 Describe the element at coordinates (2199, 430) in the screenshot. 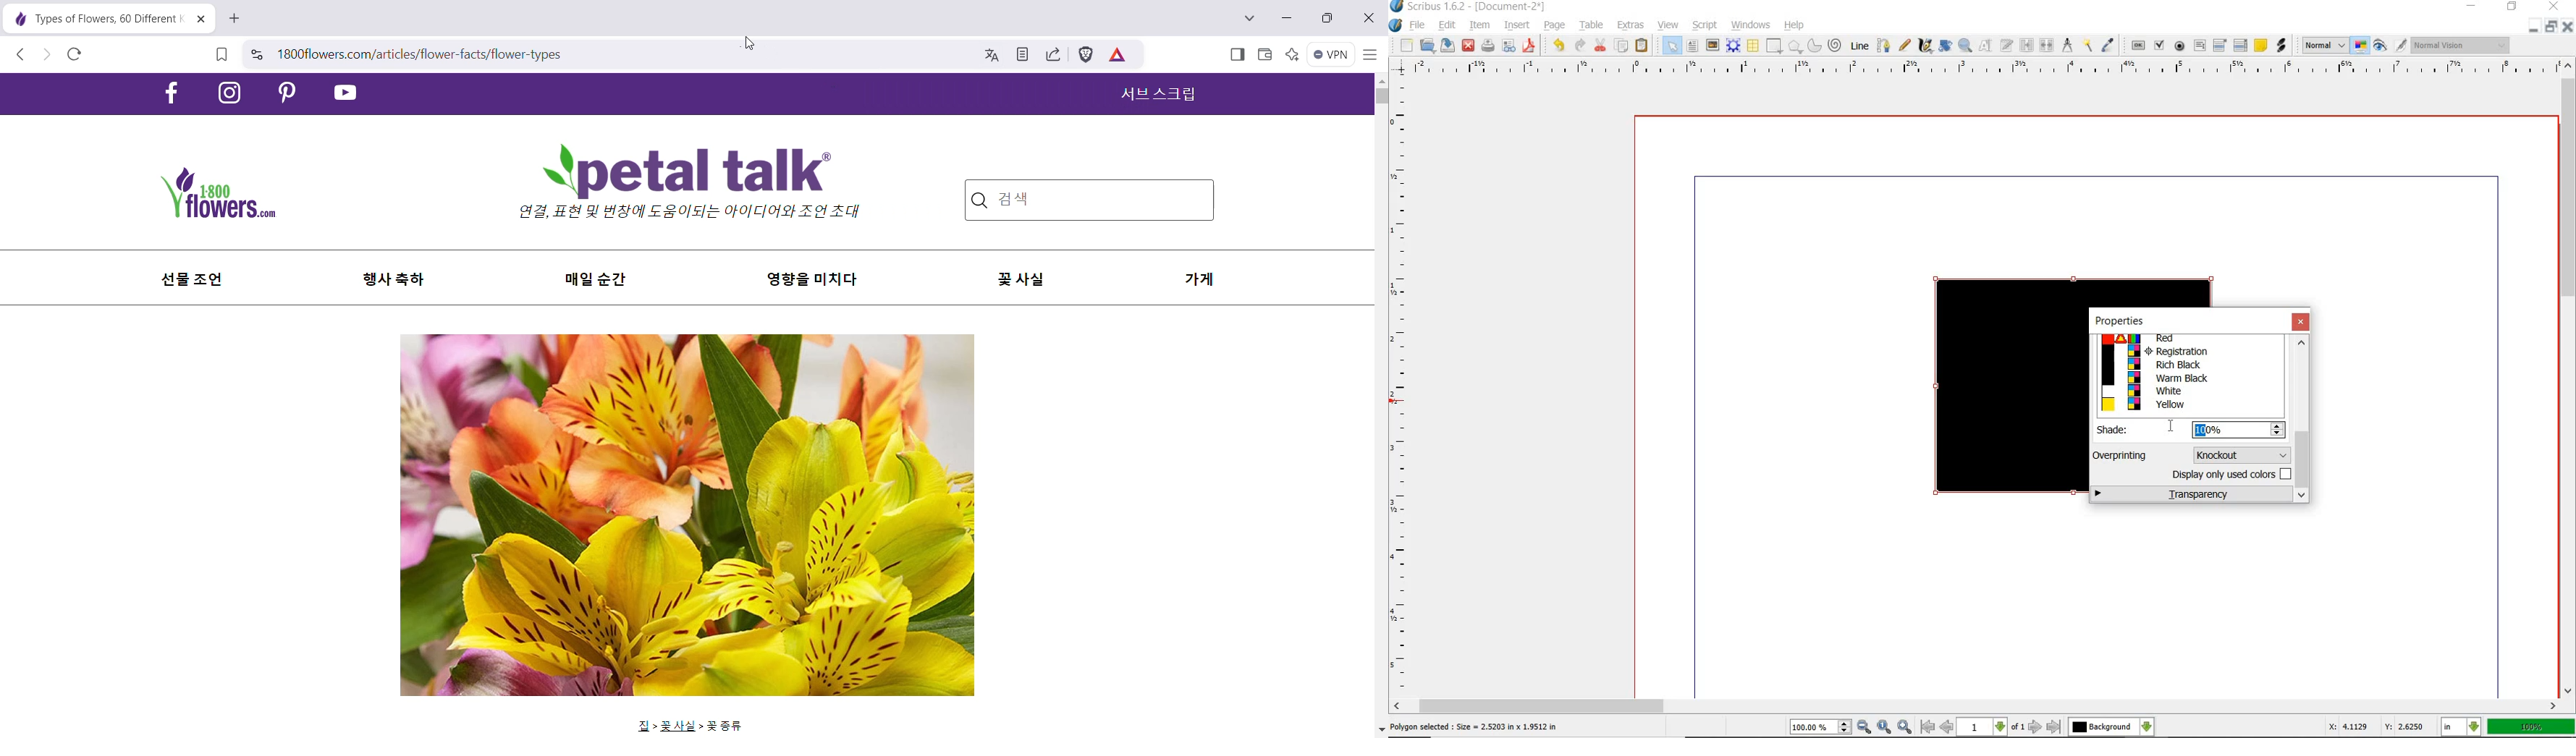

I see `10` at that location.